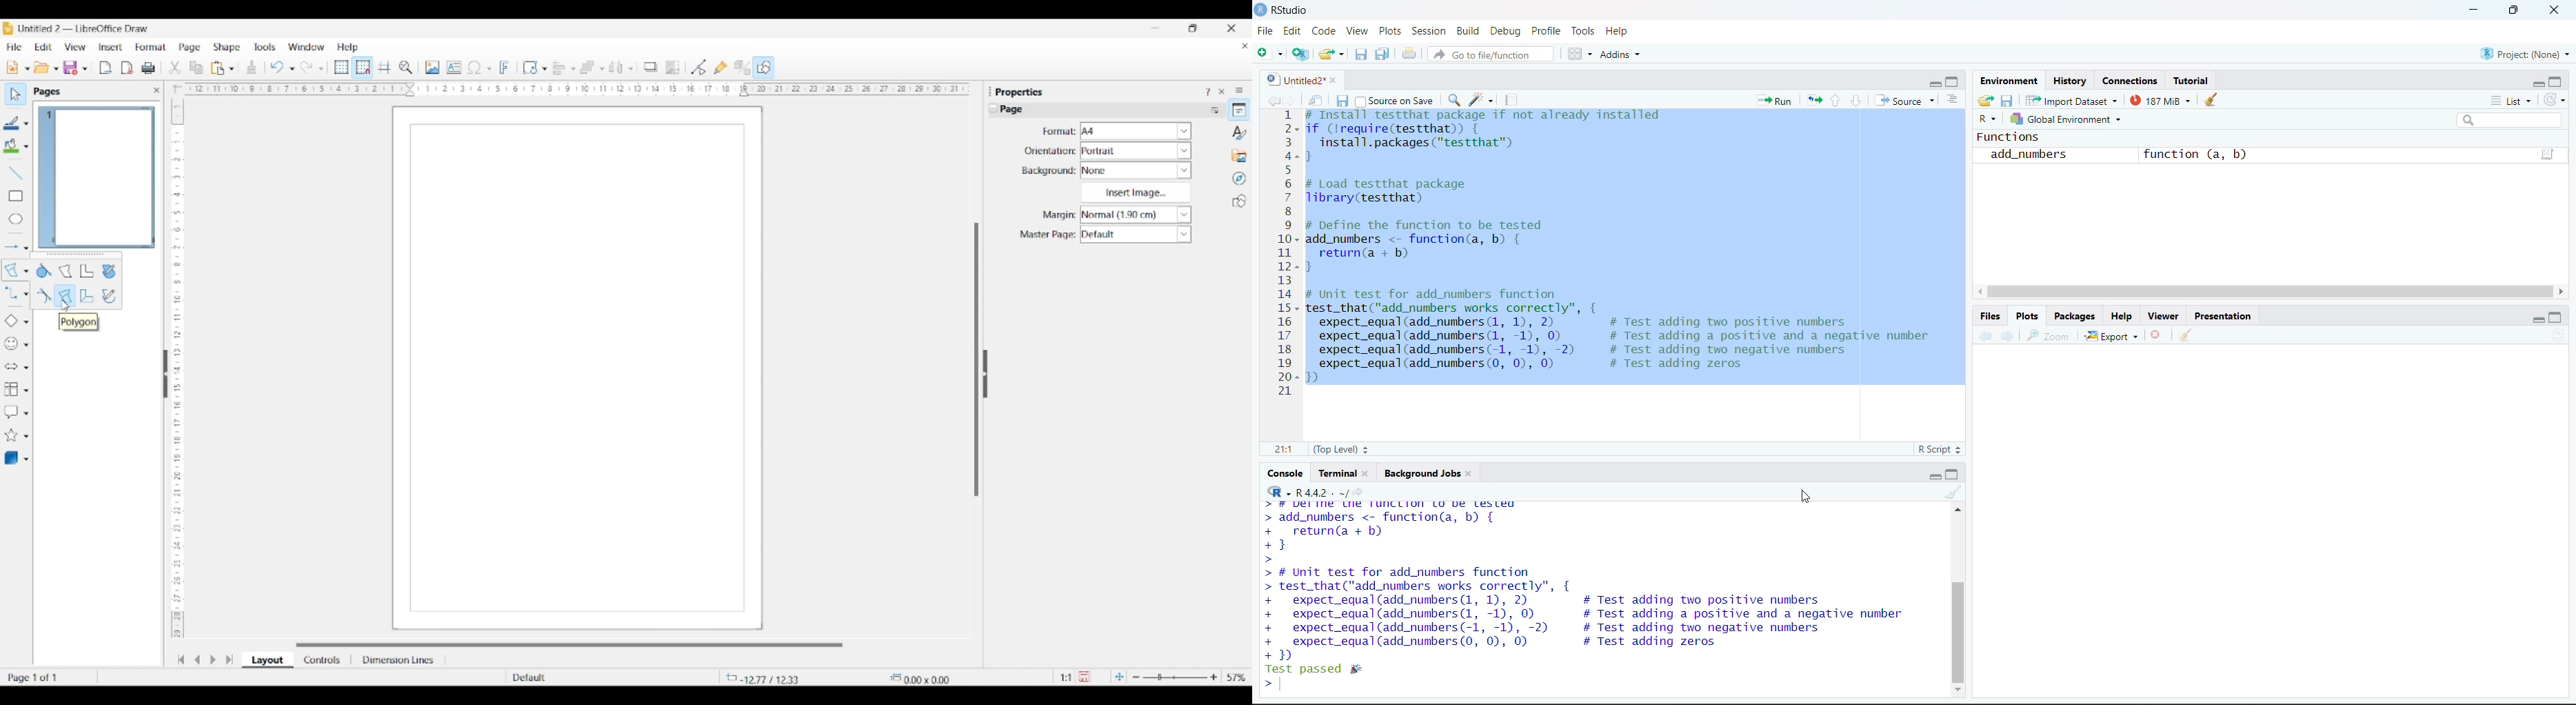  I want to click on Presentation, so click(2224, 316).